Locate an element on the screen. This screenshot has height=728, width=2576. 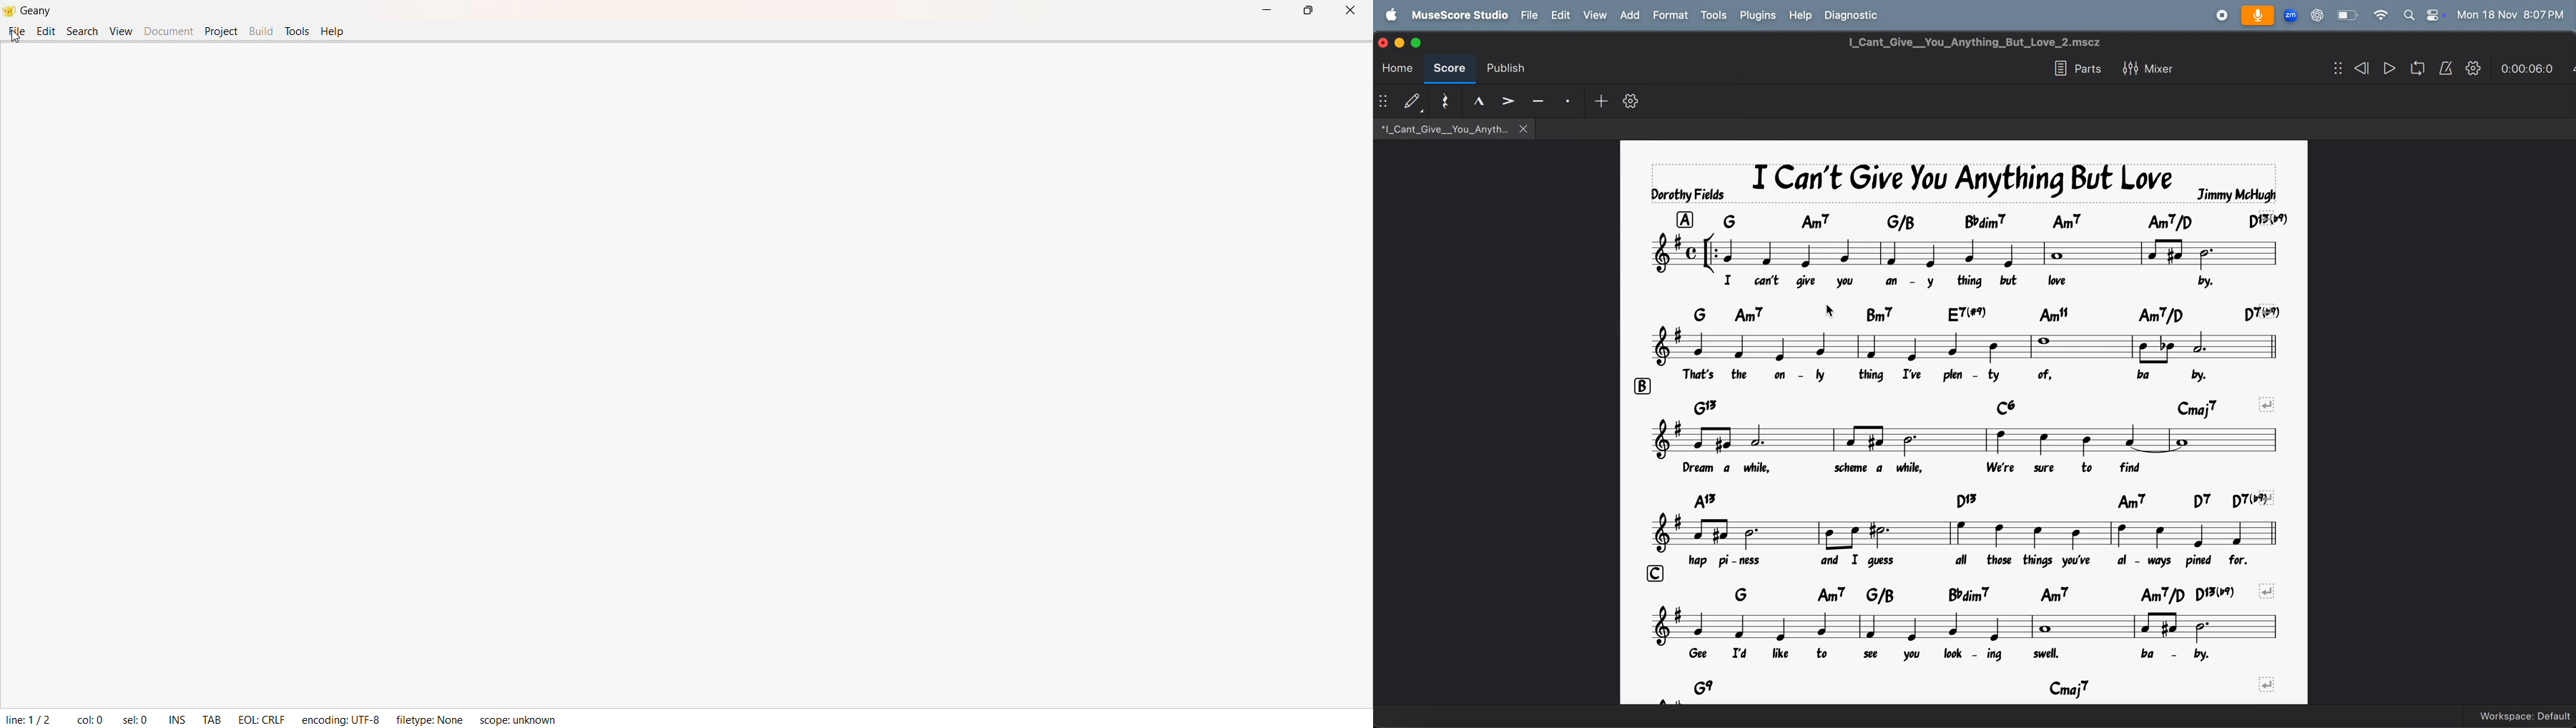
musescore studio is located at coordinates (1458, 15).